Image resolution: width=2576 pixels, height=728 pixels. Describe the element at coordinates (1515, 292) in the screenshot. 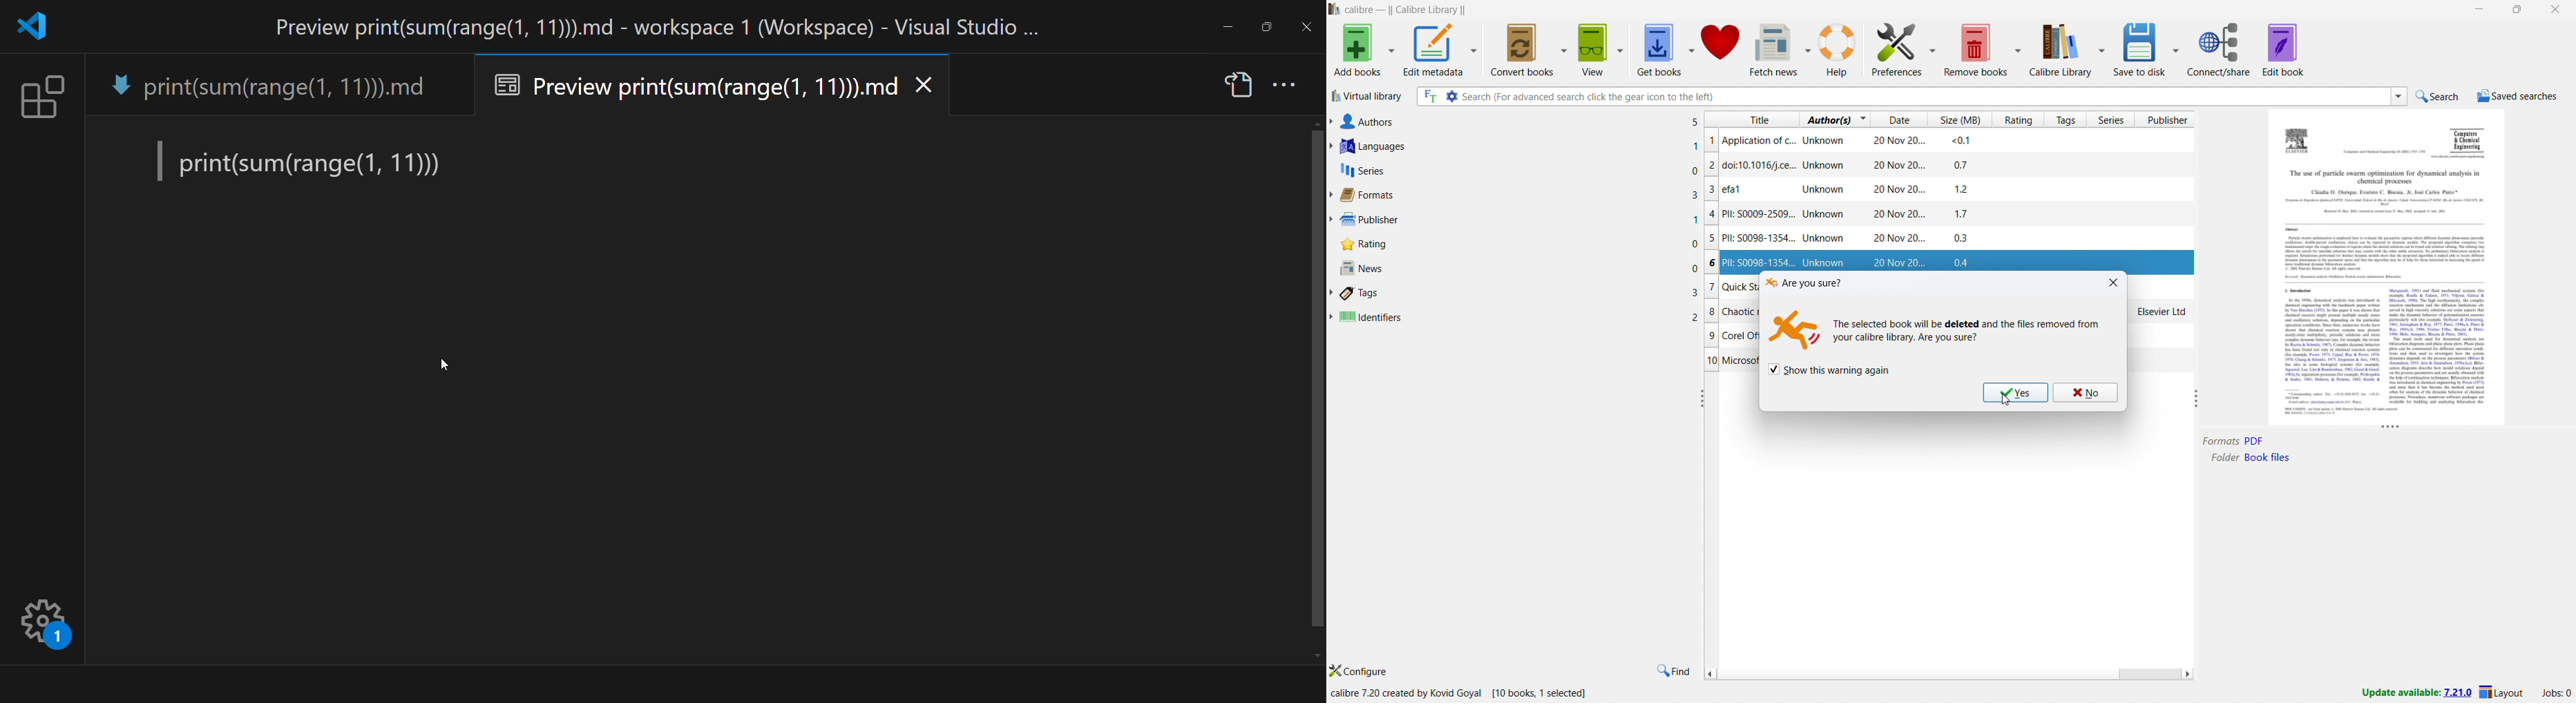

I see `tags` at that location.